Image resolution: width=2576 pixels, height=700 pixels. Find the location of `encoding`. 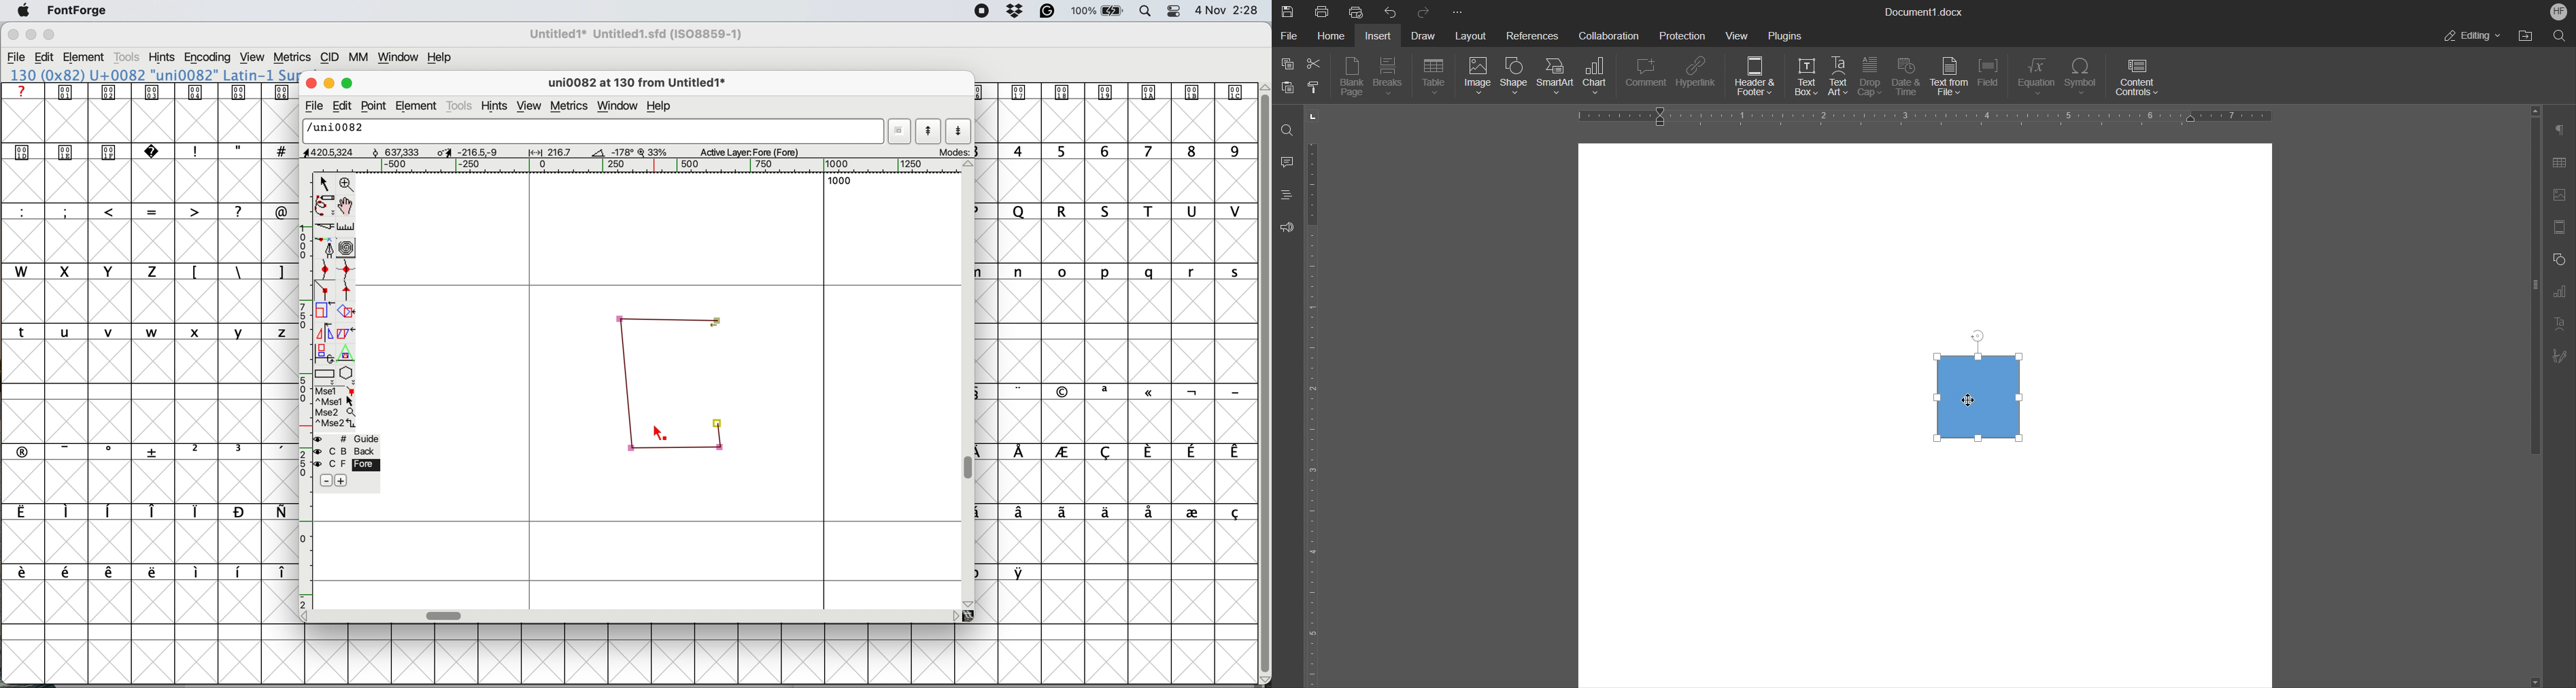

encoding is located at coordinates (208, 58).